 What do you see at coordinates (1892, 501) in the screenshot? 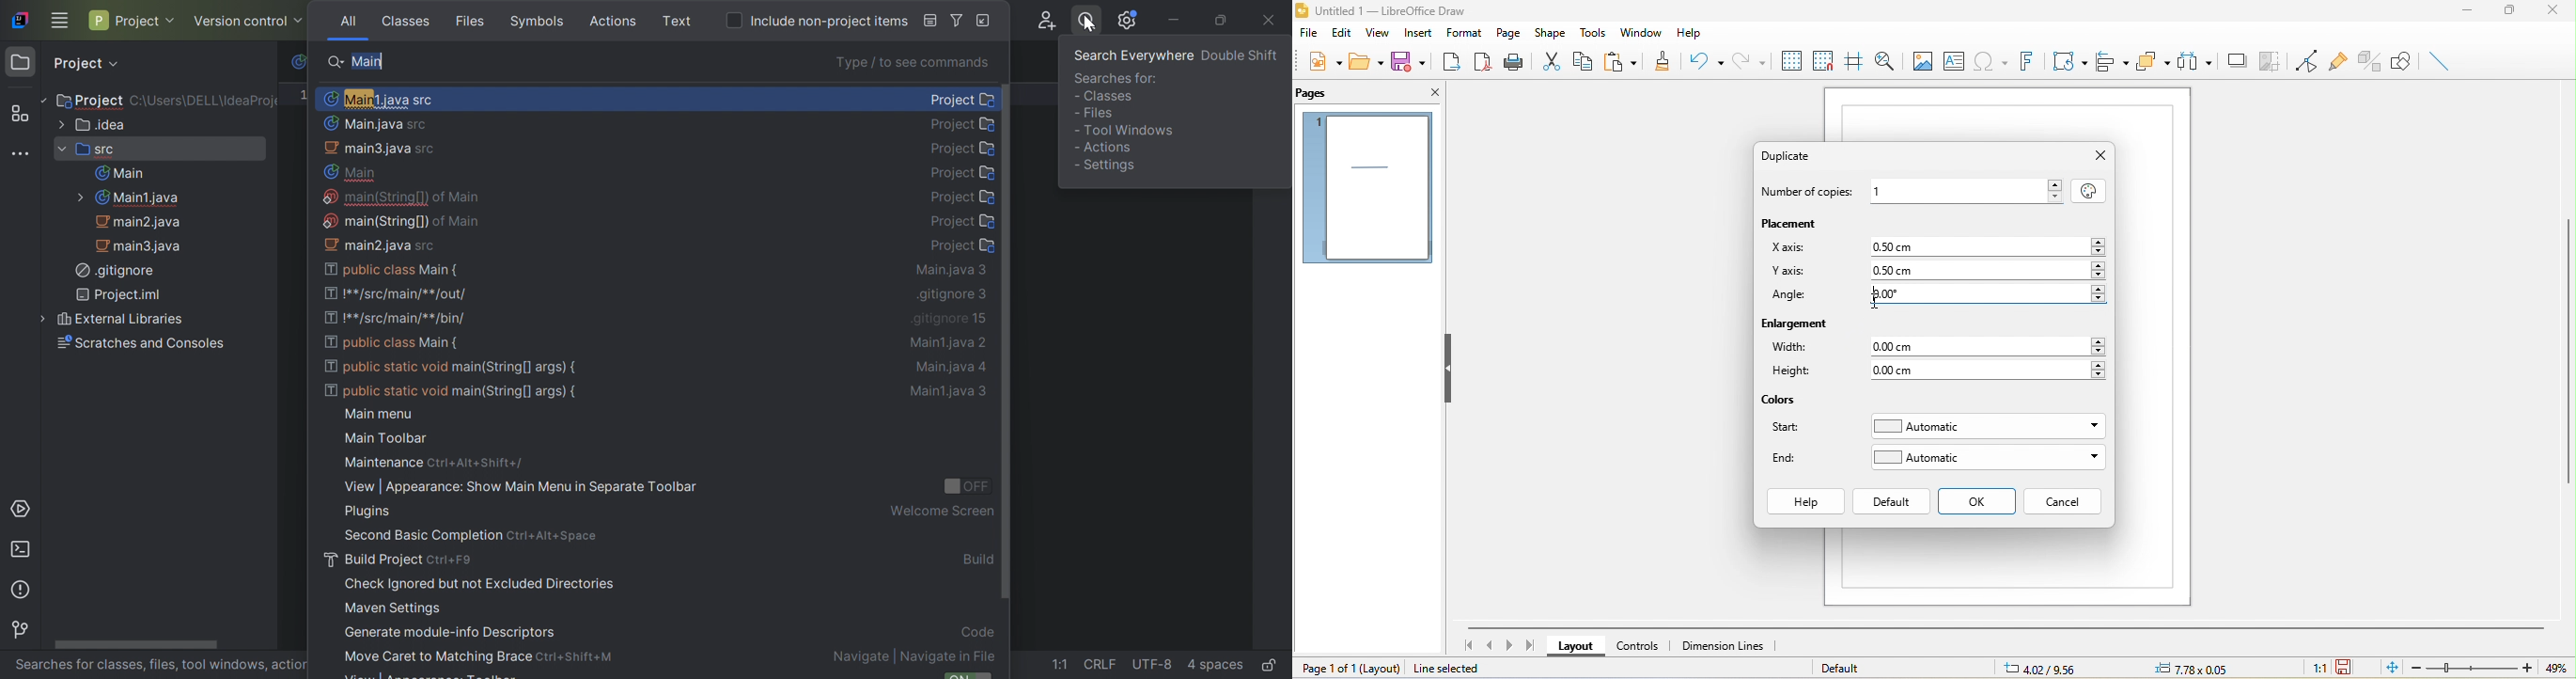
I see `default` at bounding box center [1892, 501].